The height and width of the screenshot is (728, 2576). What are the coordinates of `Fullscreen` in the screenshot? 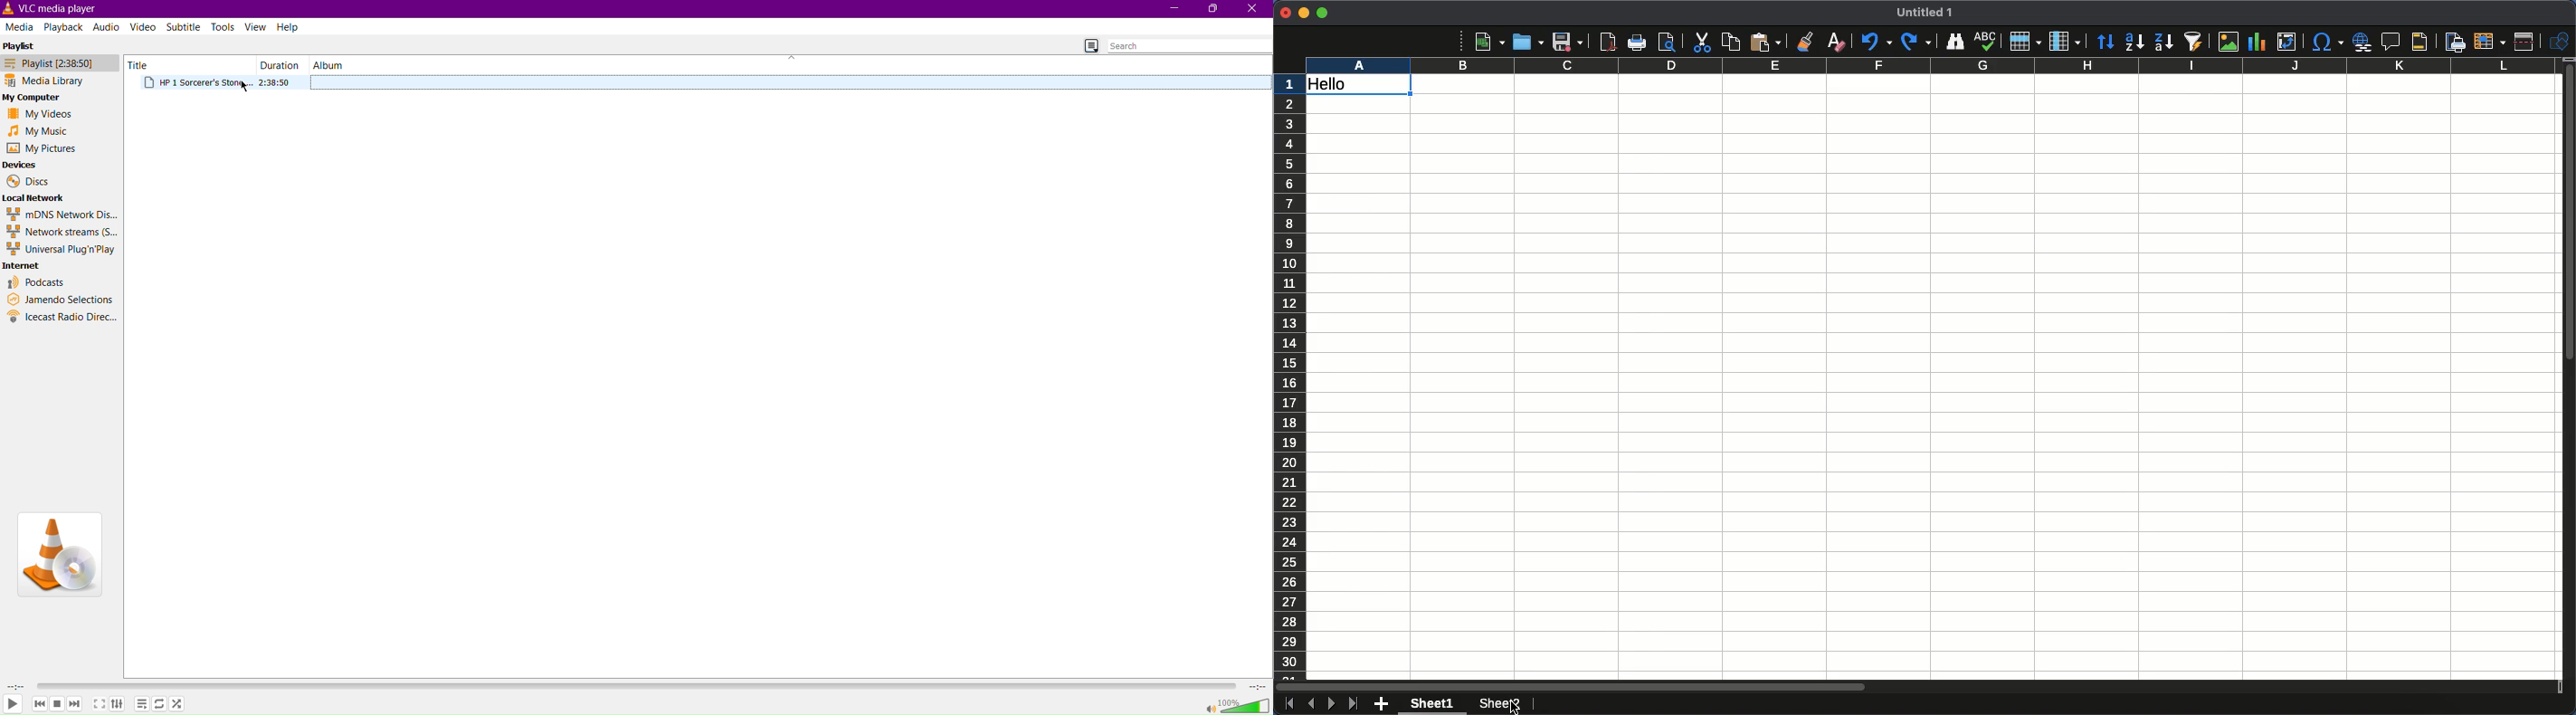 It's located at (98, 704).